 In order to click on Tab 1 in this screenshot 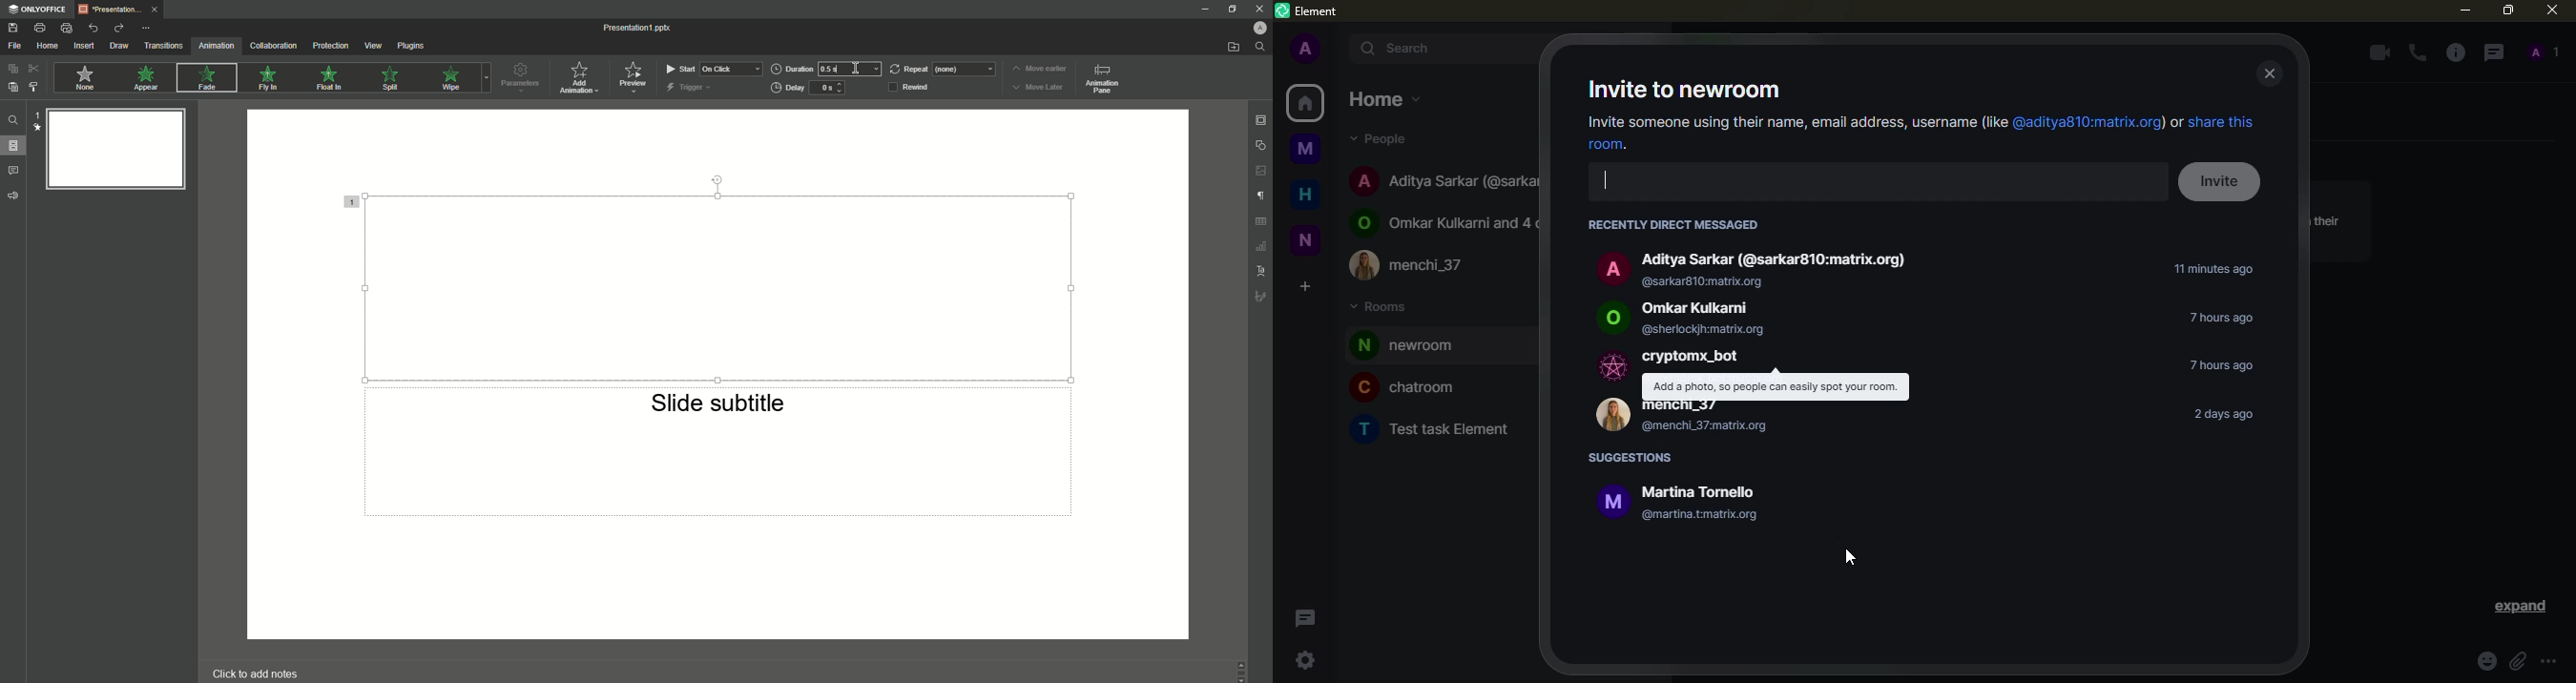, I will do `click(123, 11)`.